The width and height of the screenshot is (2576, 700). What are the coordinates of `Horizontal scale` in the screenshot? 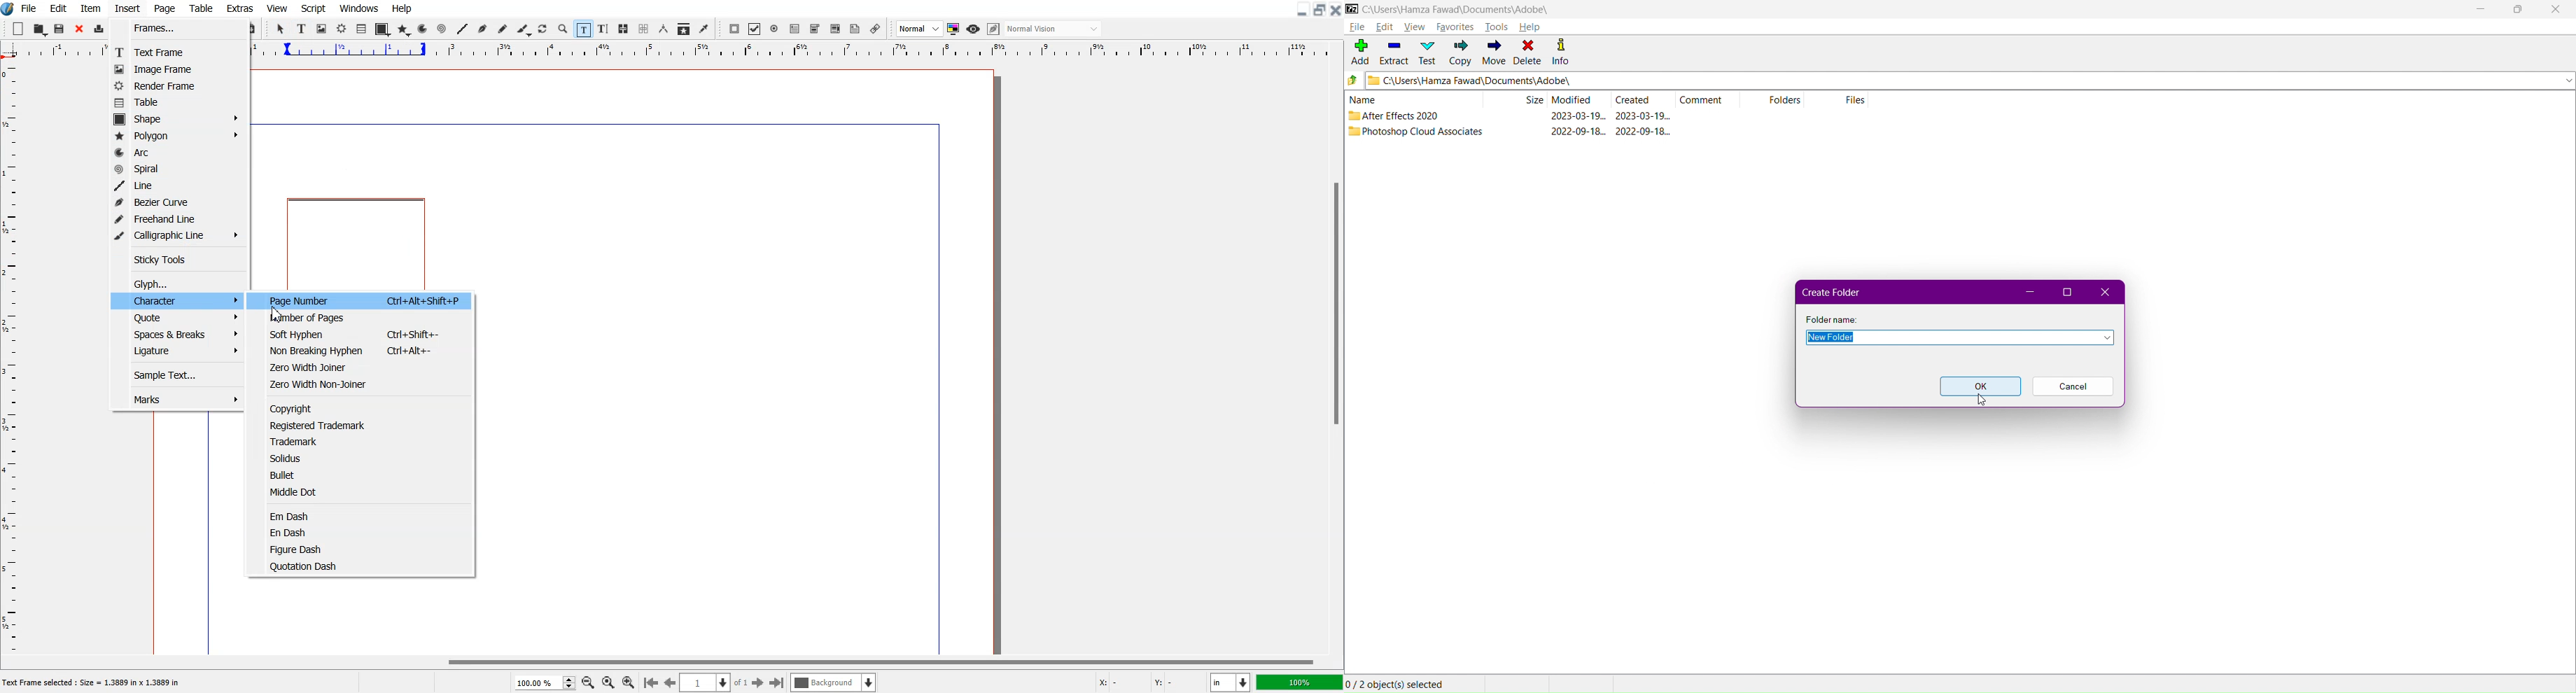 It's located at (55, 50).